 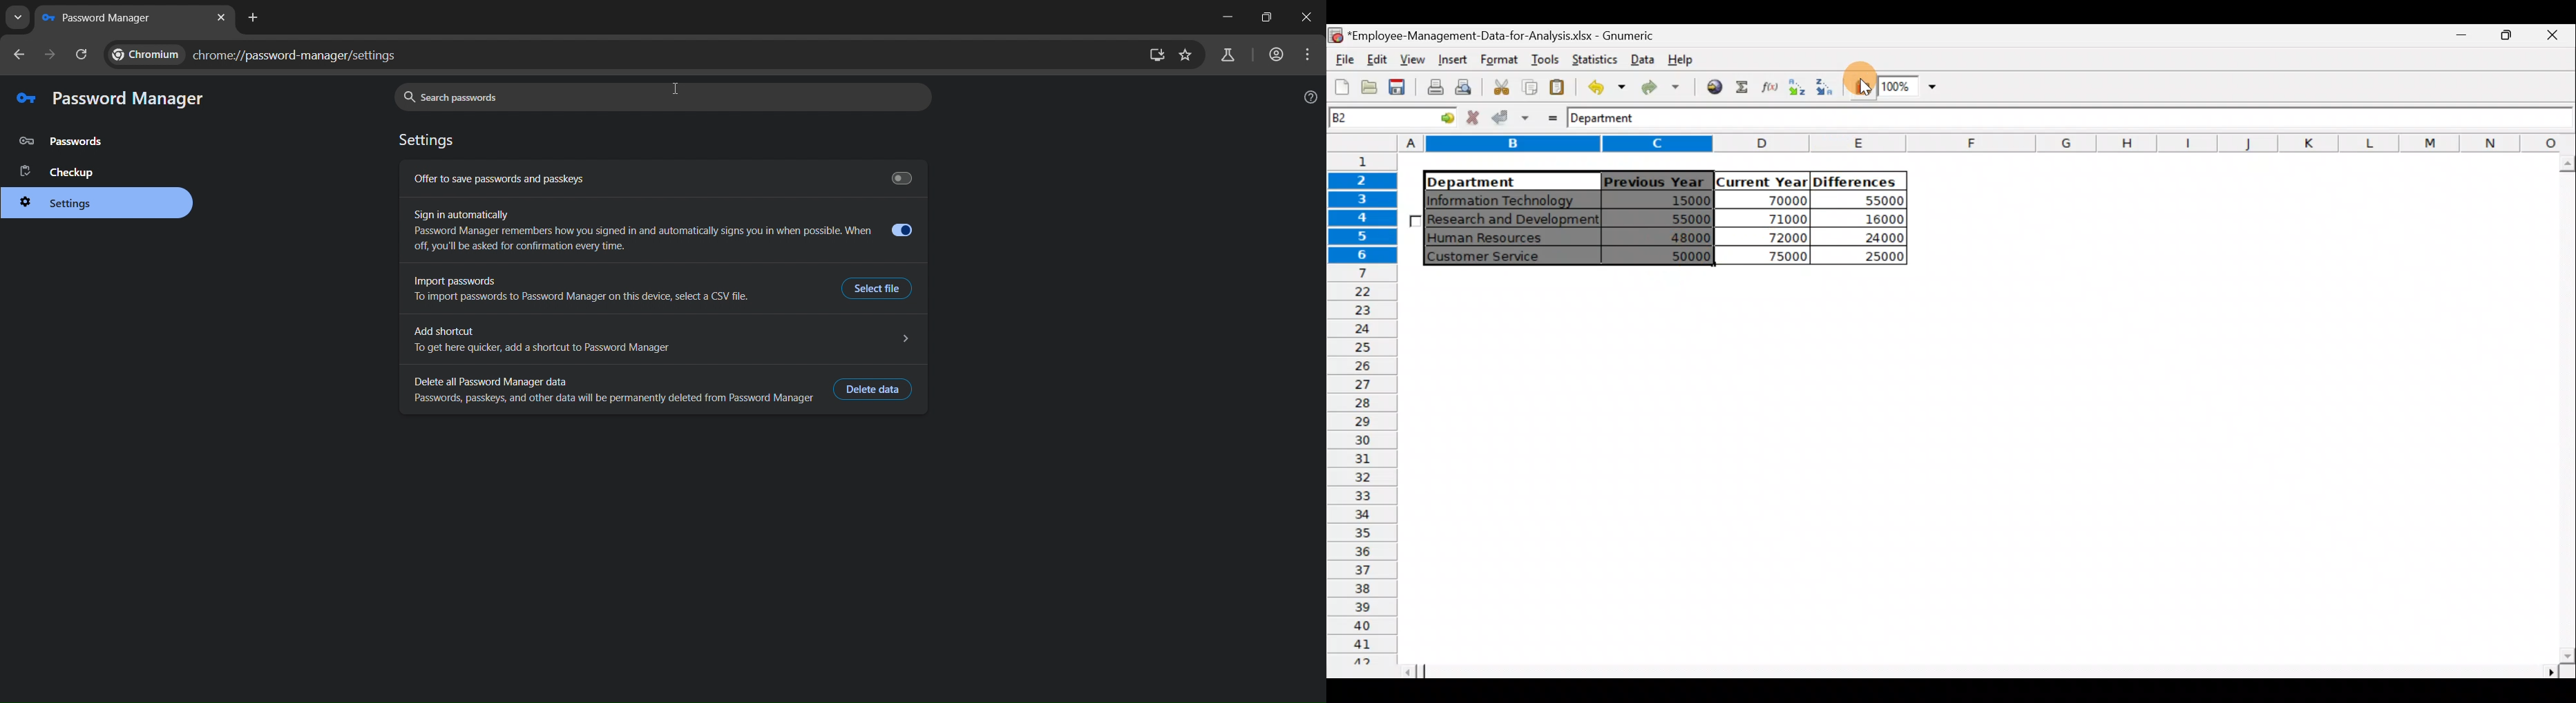 What do you see at coordinates (1907, 89) in the screenshot?
I see `Zoom` at bounding box center [1907, 89].